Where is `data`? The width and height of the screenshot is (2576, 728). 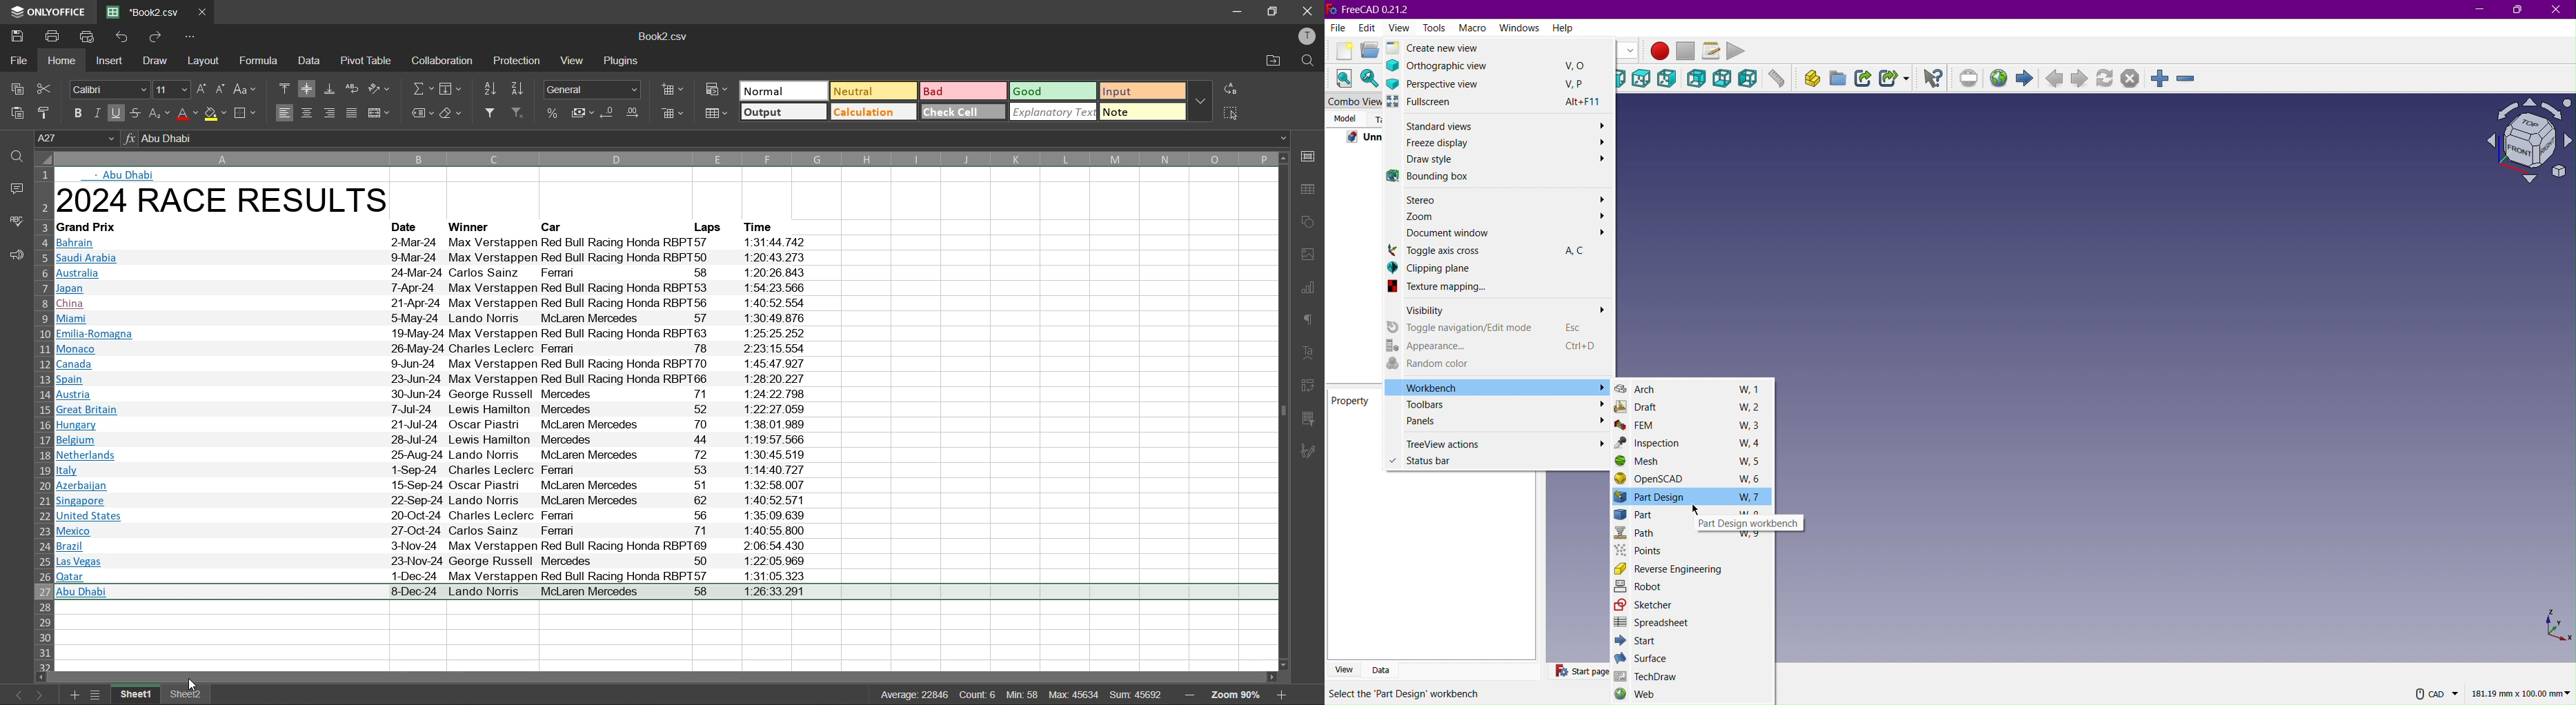 data is located at coordinates (314, 61).